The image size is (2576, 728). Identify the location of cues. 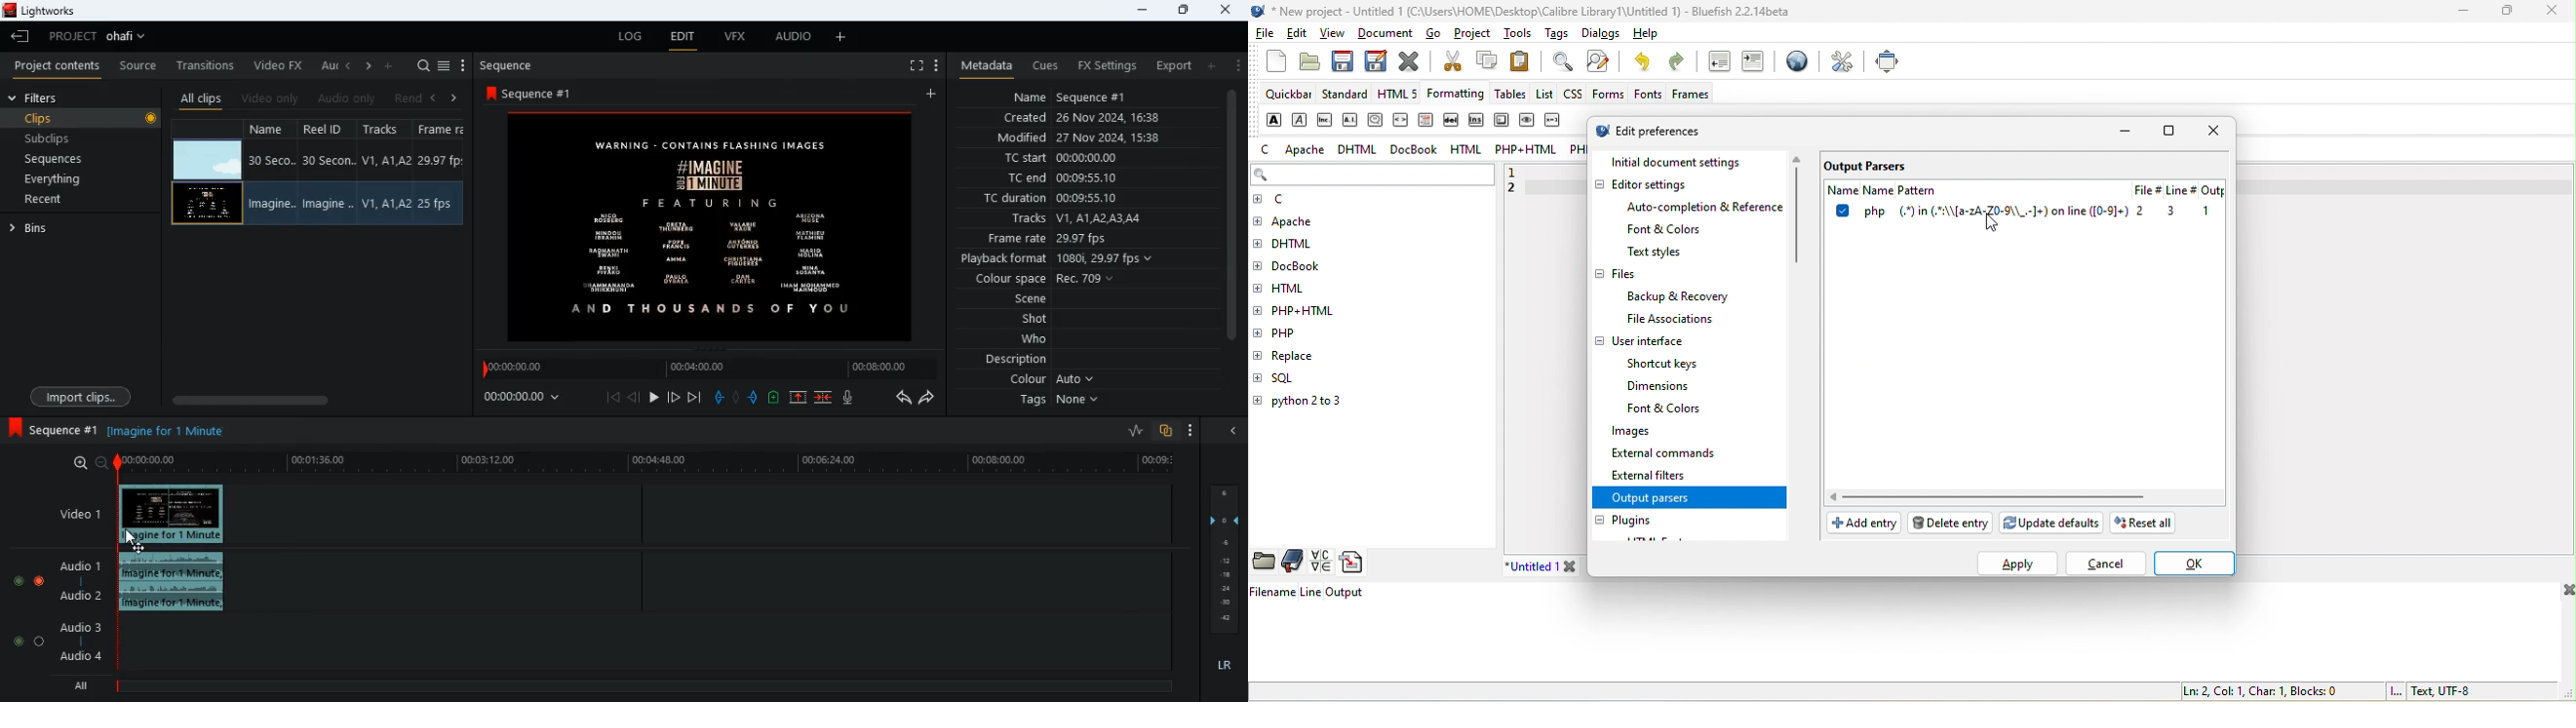
(1039, 65).